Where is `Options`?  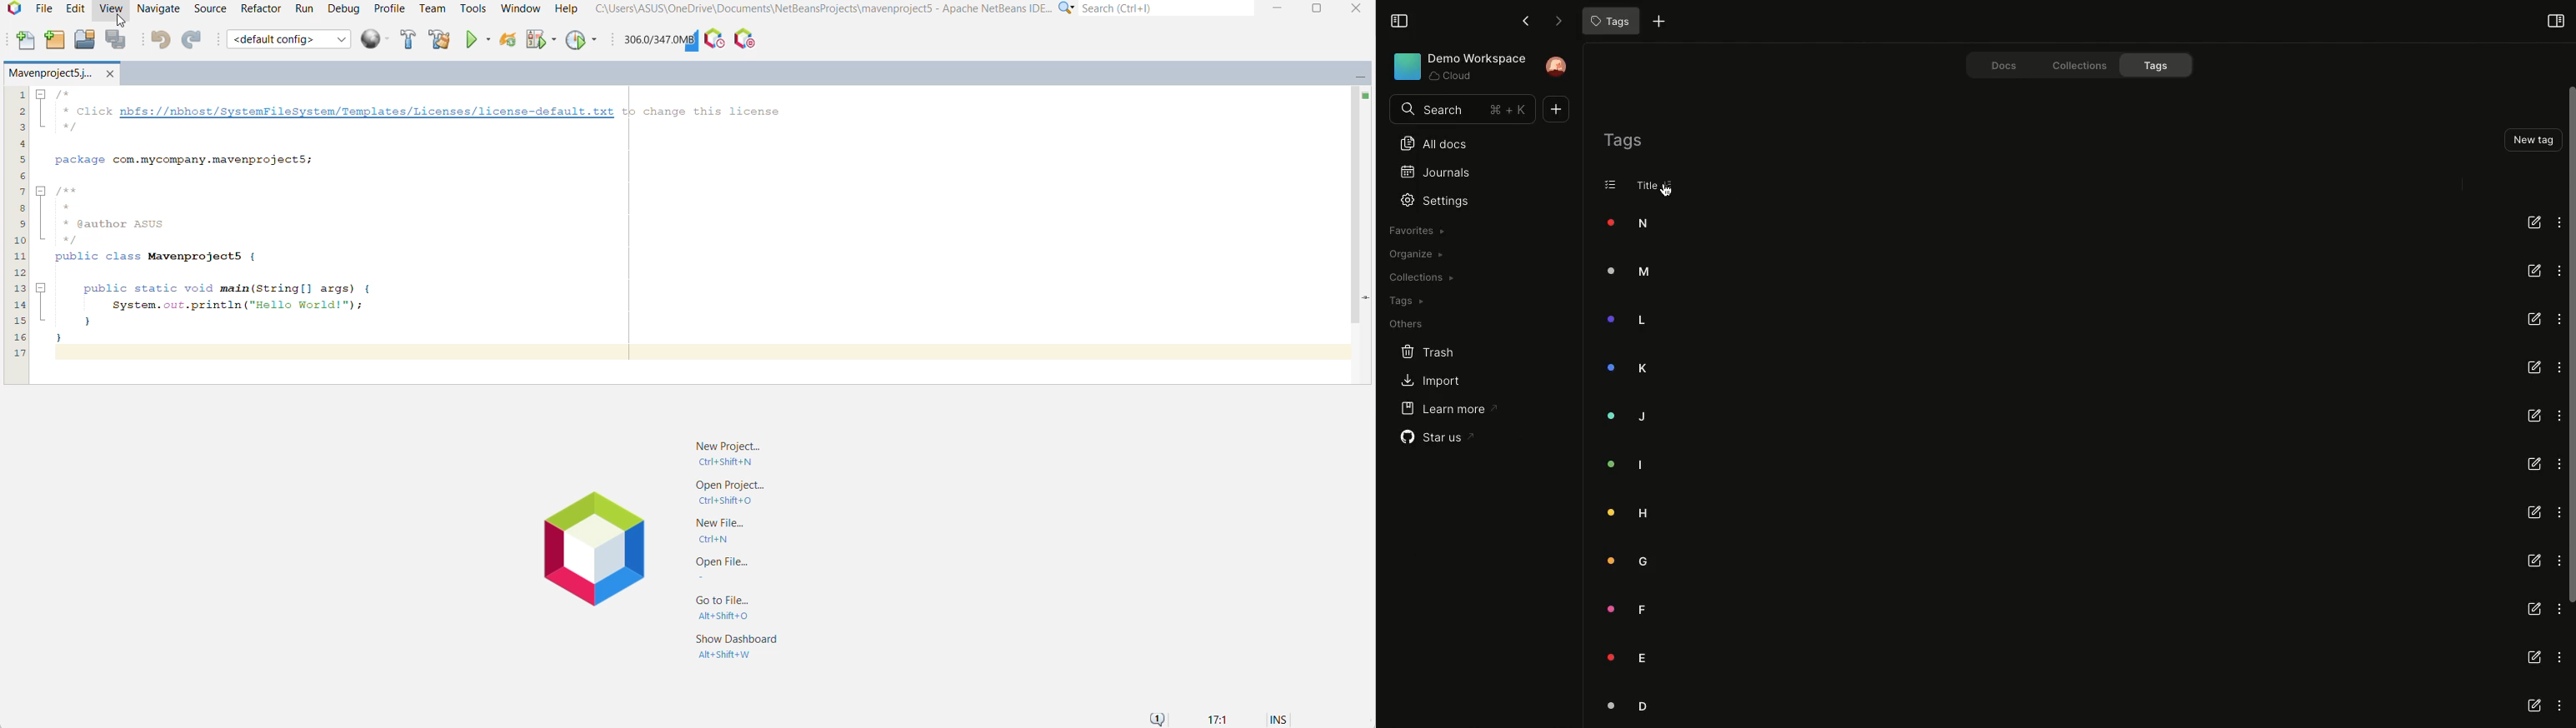
Options is located at coordinates (2559, 657).